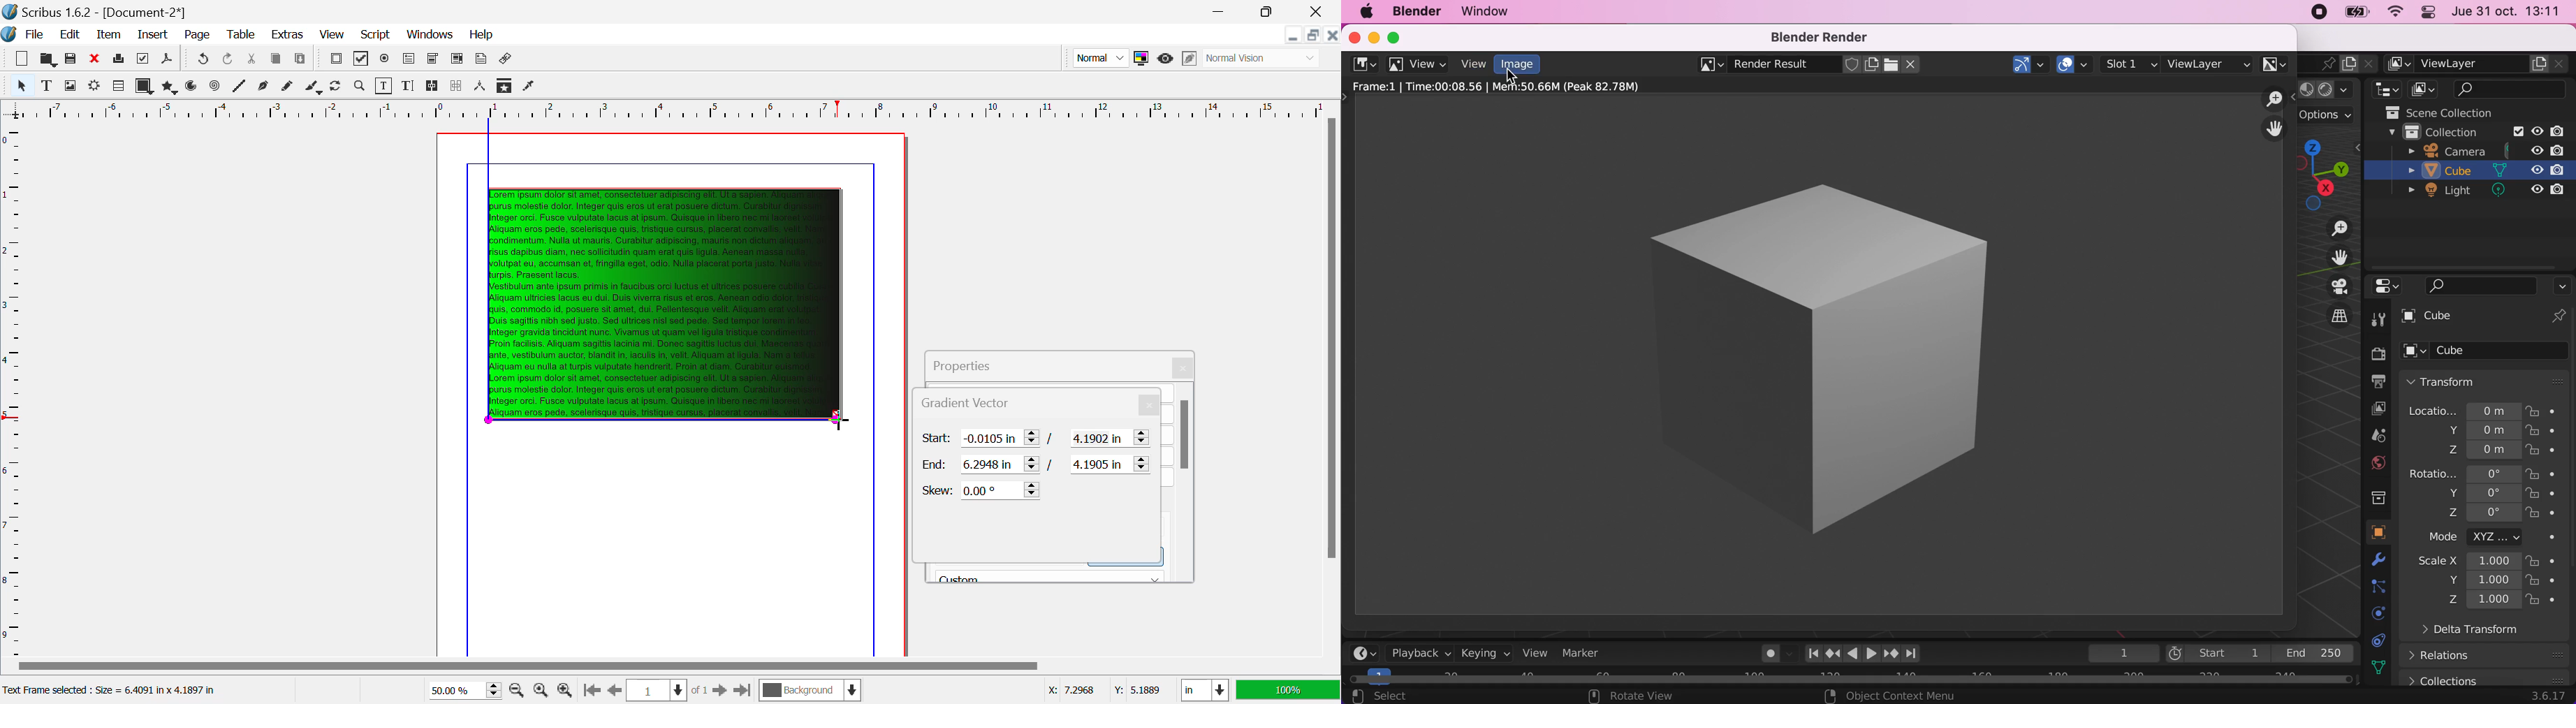  I want to click on Pdf Checkbox, so click(362, 61).